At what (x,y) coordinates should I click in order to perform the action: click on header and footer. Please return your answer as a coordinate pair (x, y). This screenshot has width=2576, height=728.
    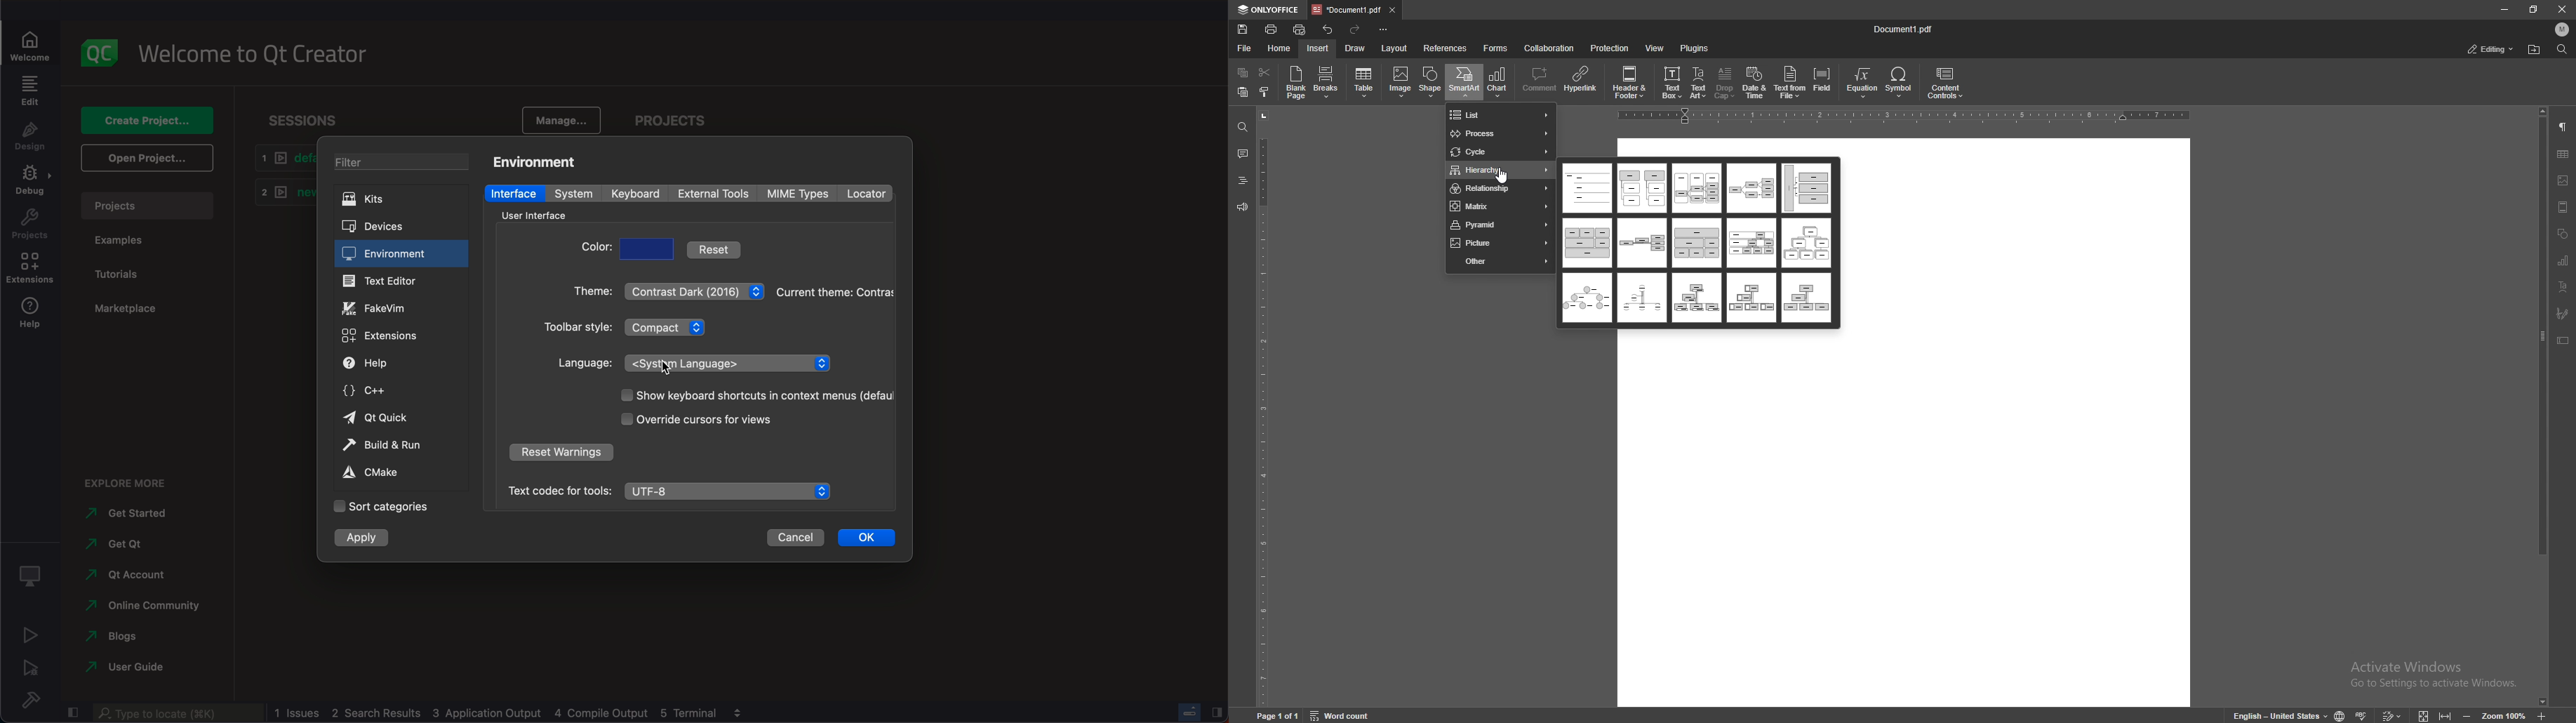
    Looking at the image, I should click on (2564, 208).